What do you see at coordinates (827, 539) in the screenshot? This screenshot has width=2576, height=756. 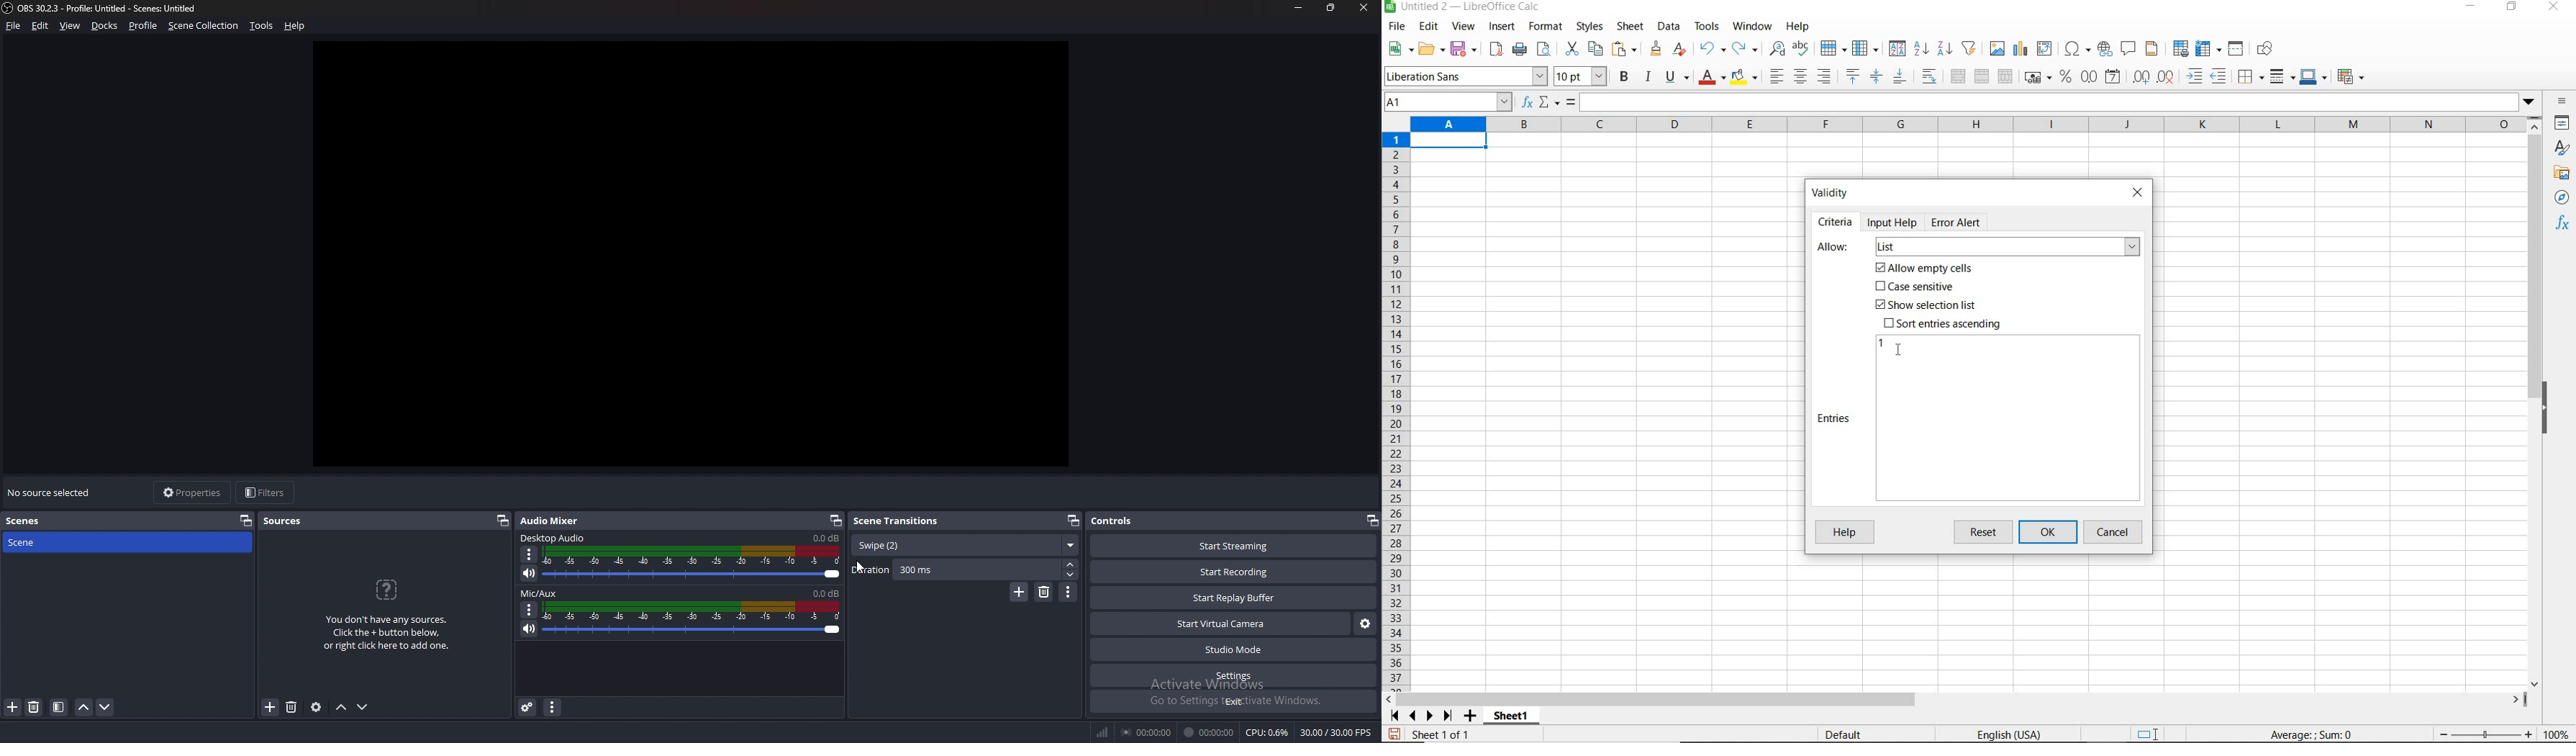 I see `0.0db` at bounding box center [827, 539].